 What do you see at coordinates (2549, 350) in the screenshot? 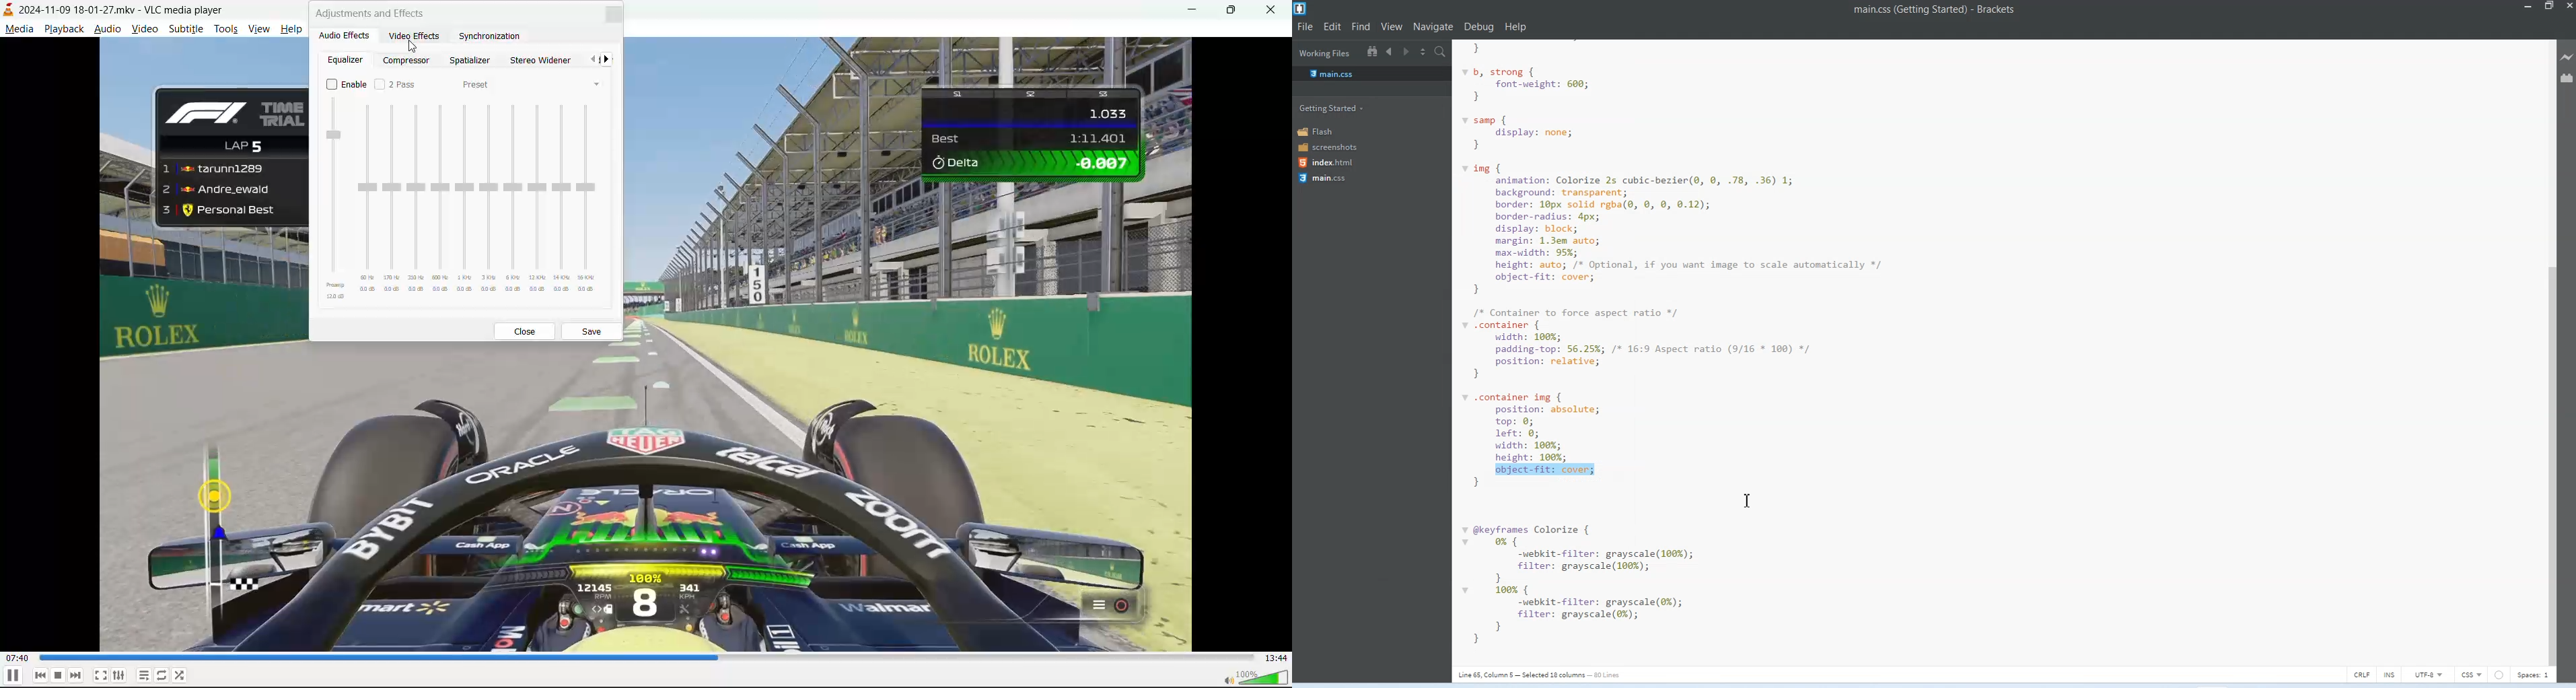
I see `Vertical Scroll bar` at bounding box center [2549, 350].